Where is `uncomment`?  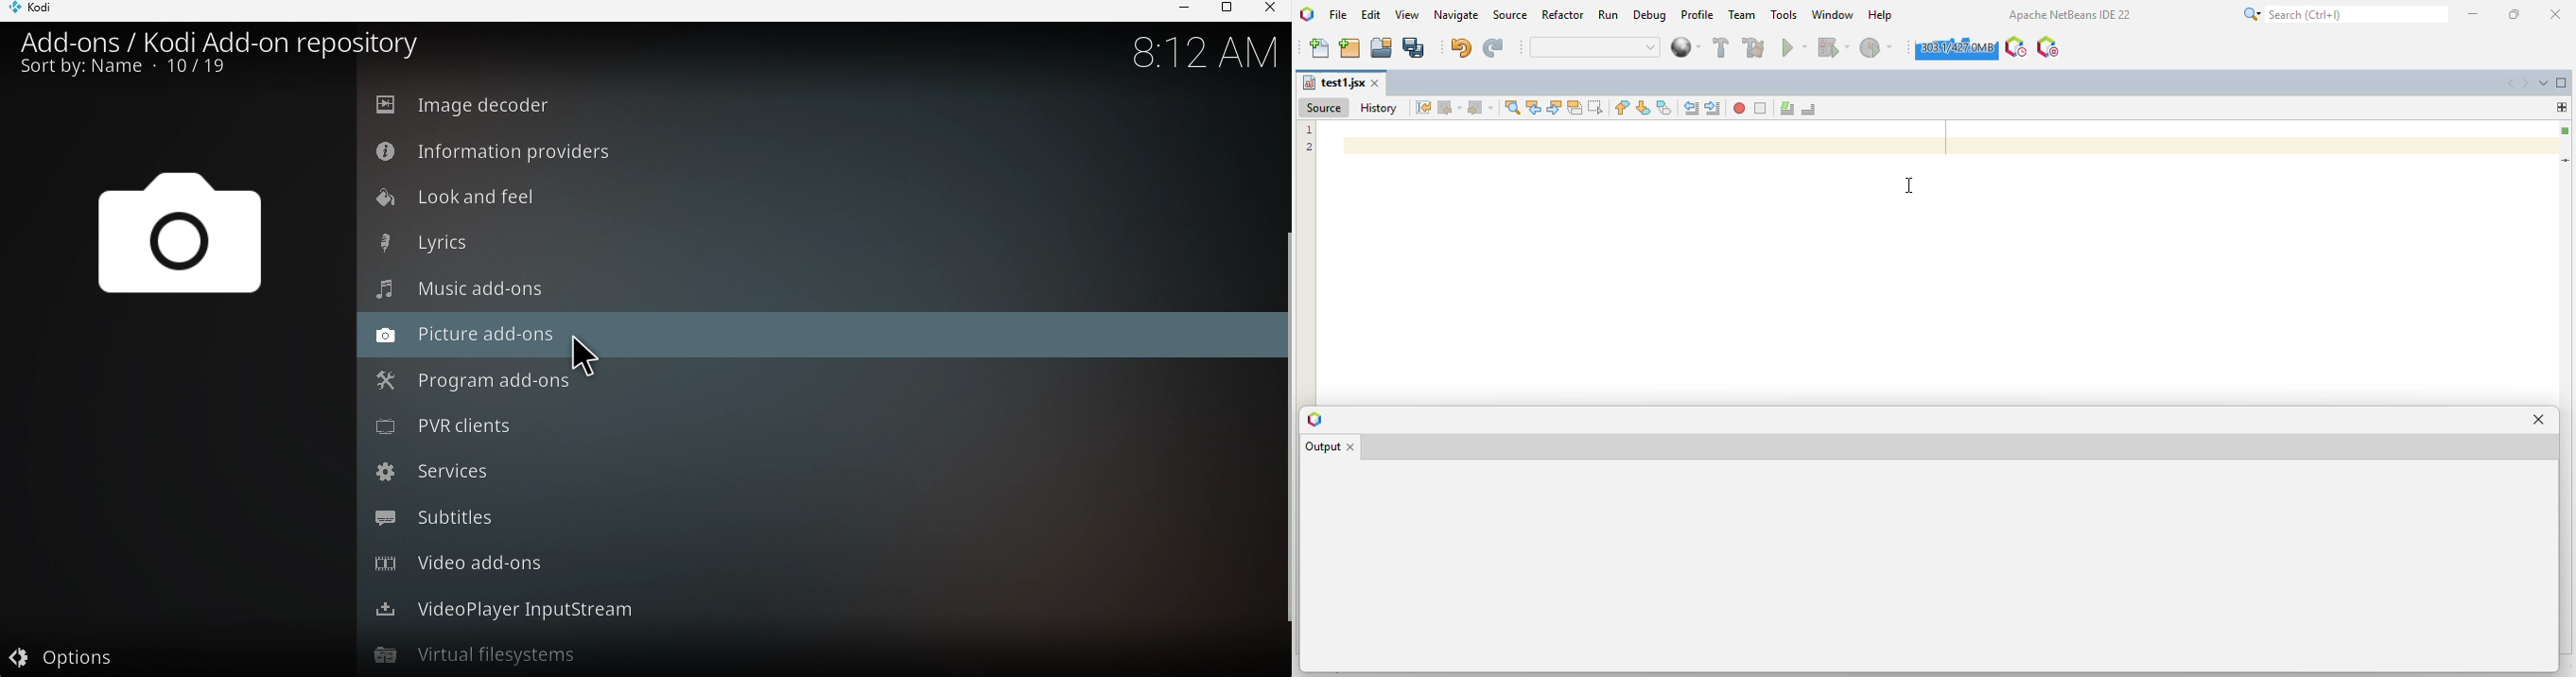
uncomment is located at coordinates (1810, 109).